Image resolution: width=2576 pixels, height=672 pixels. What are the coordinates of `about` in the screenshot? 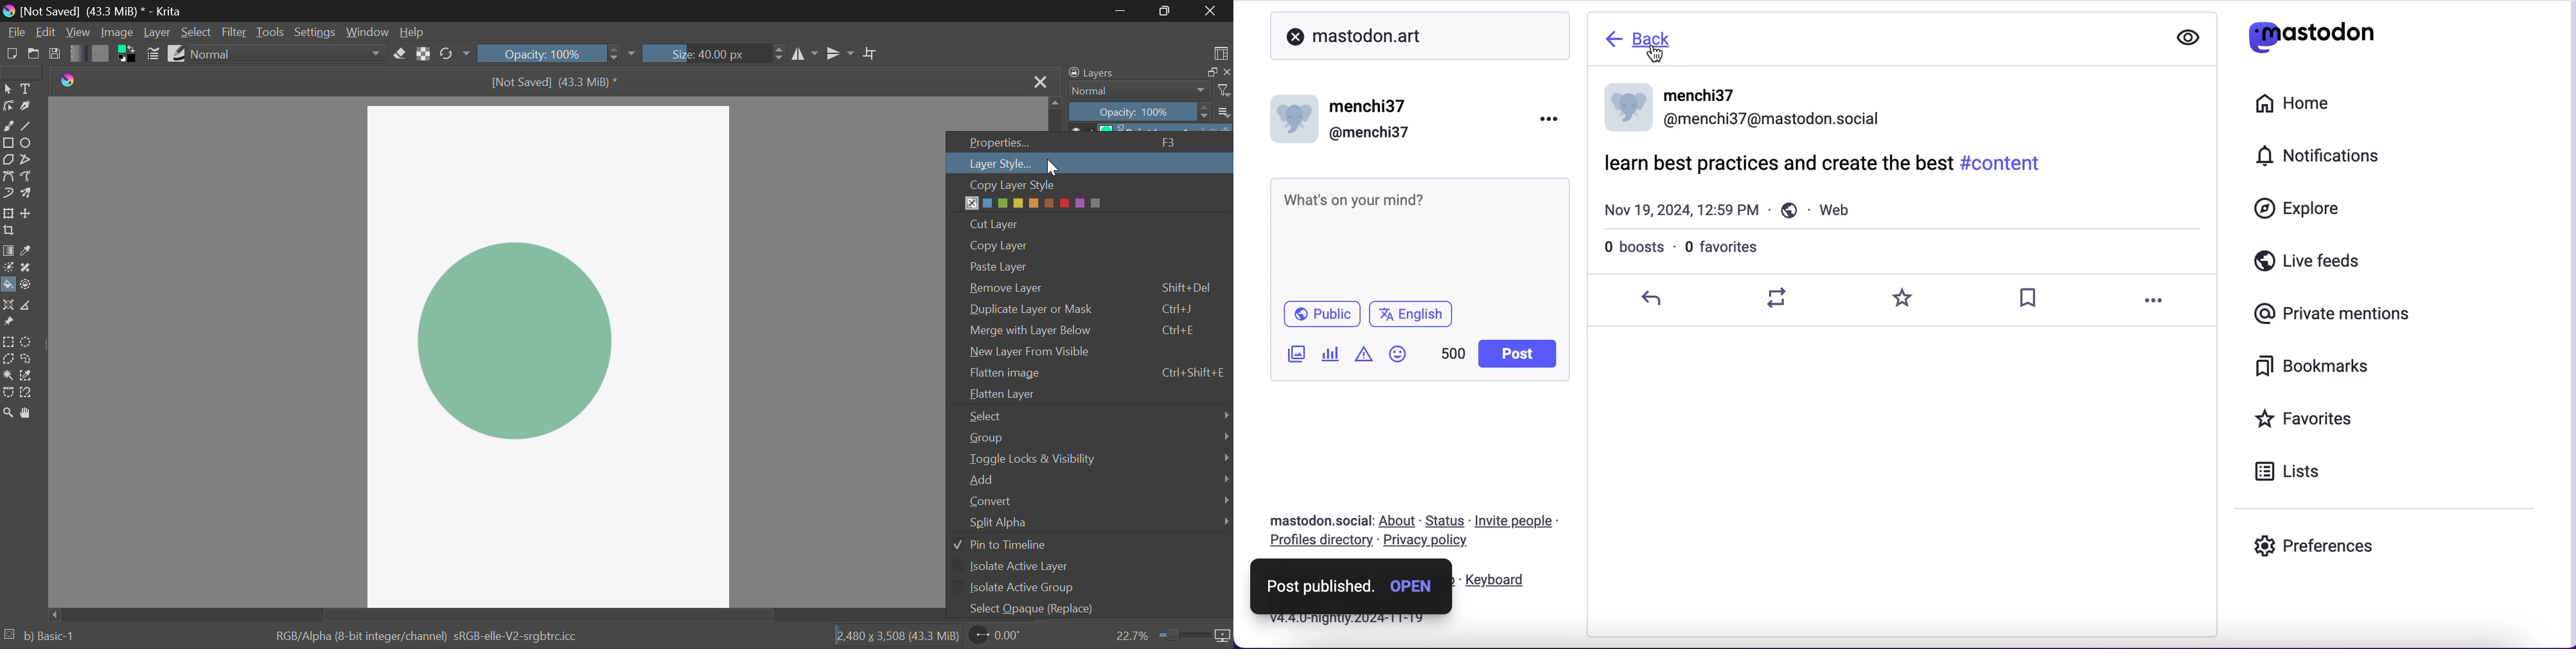 It's located at (1400, 522).